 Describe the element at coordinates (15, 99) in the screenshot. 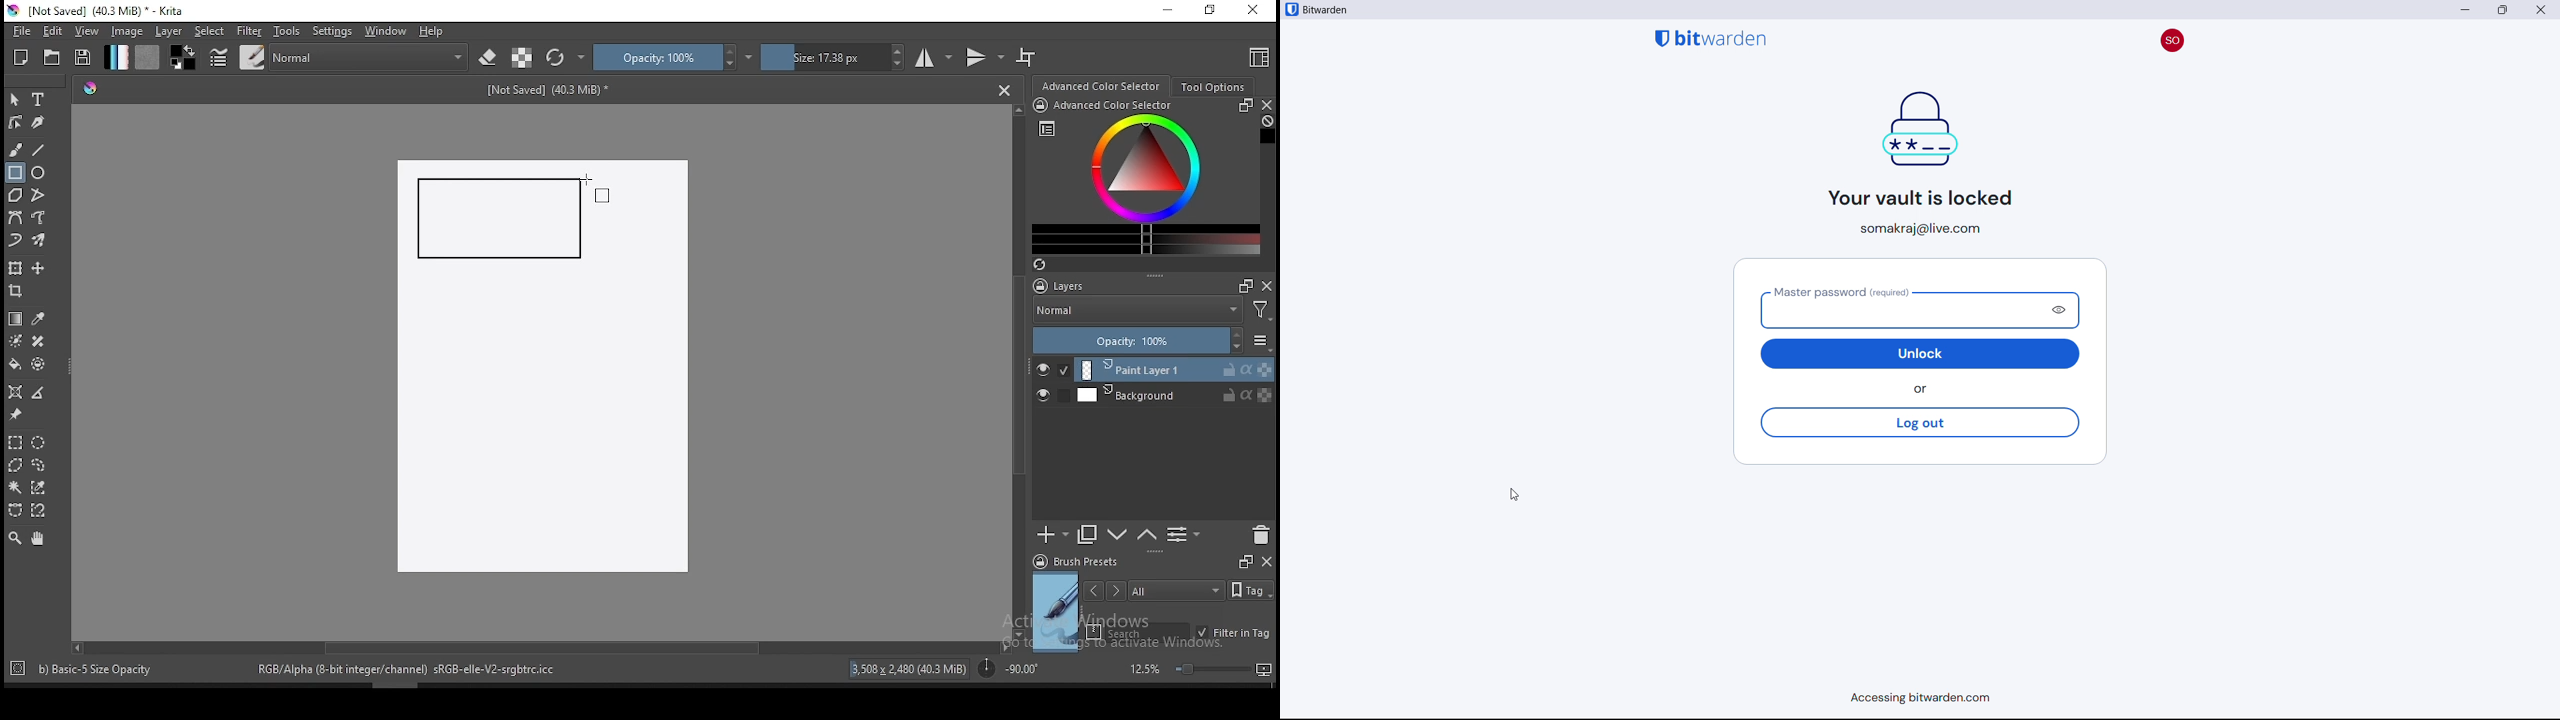

I see `select shapes tool` at that location.